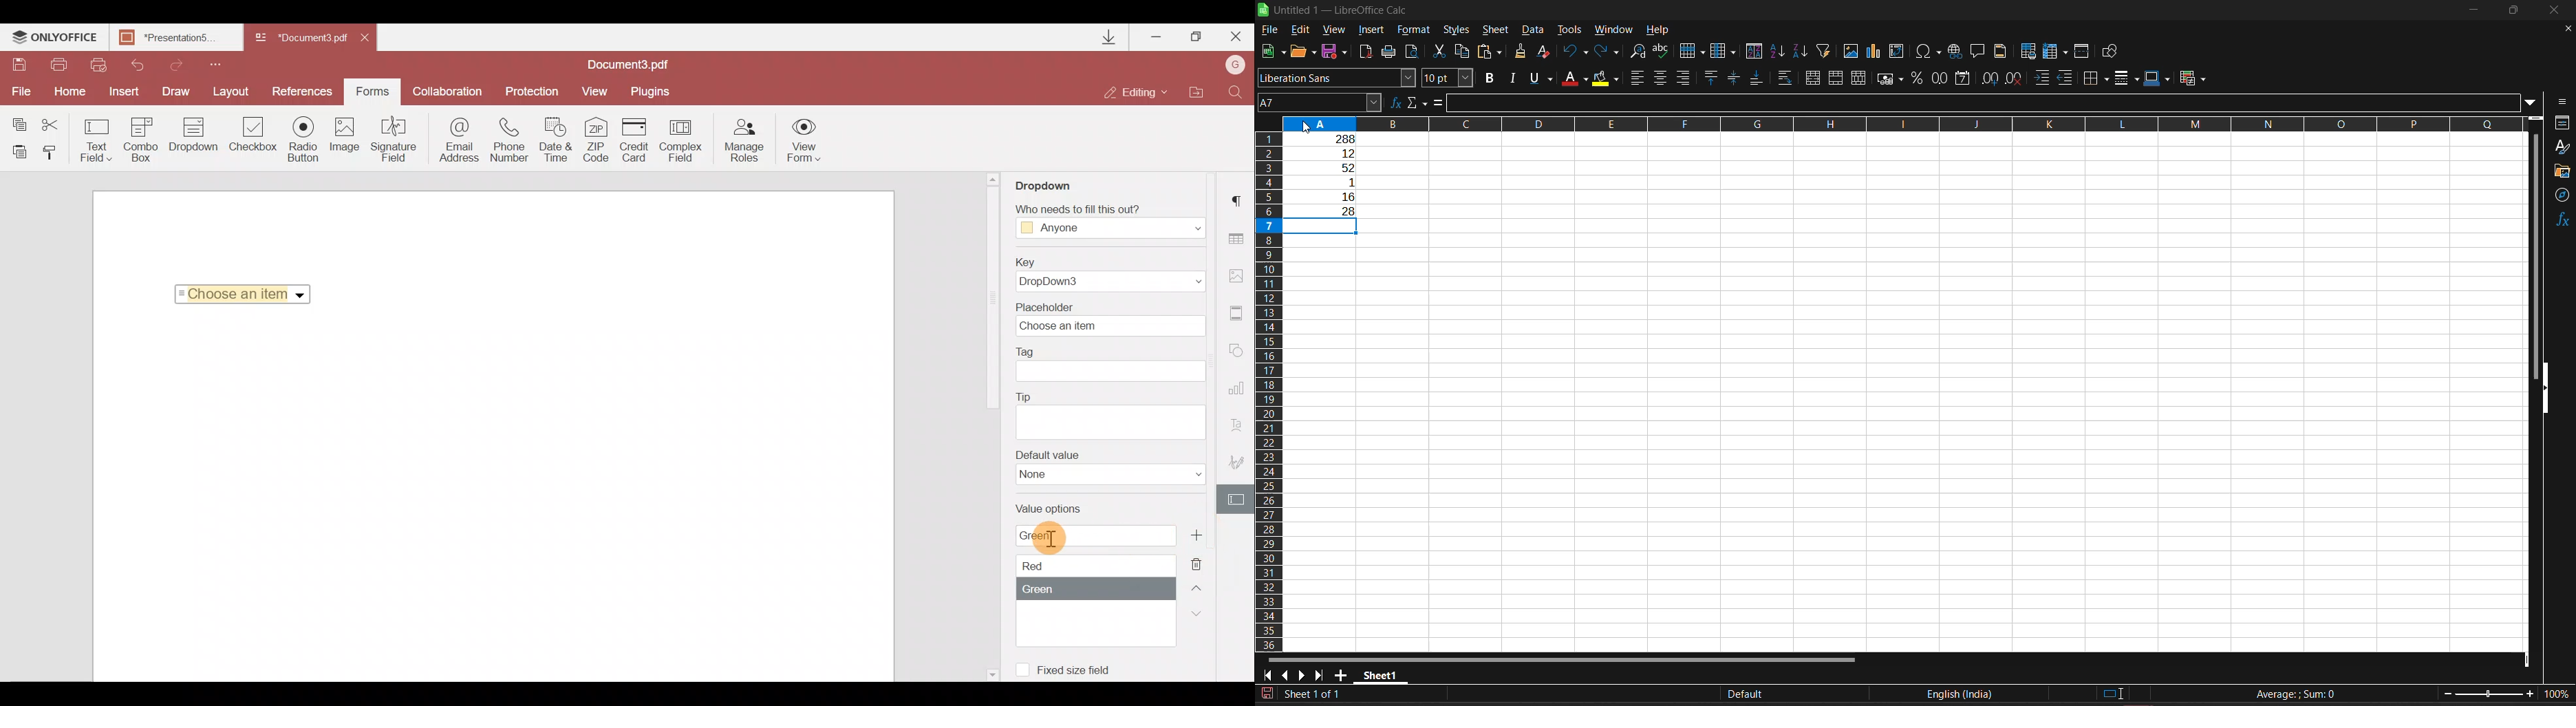 Image resolution: width=2576 pixels, height=728 pixels. Describe the element at coordinates (2476, 9) in the screenshot. I see `minimize` at that location.